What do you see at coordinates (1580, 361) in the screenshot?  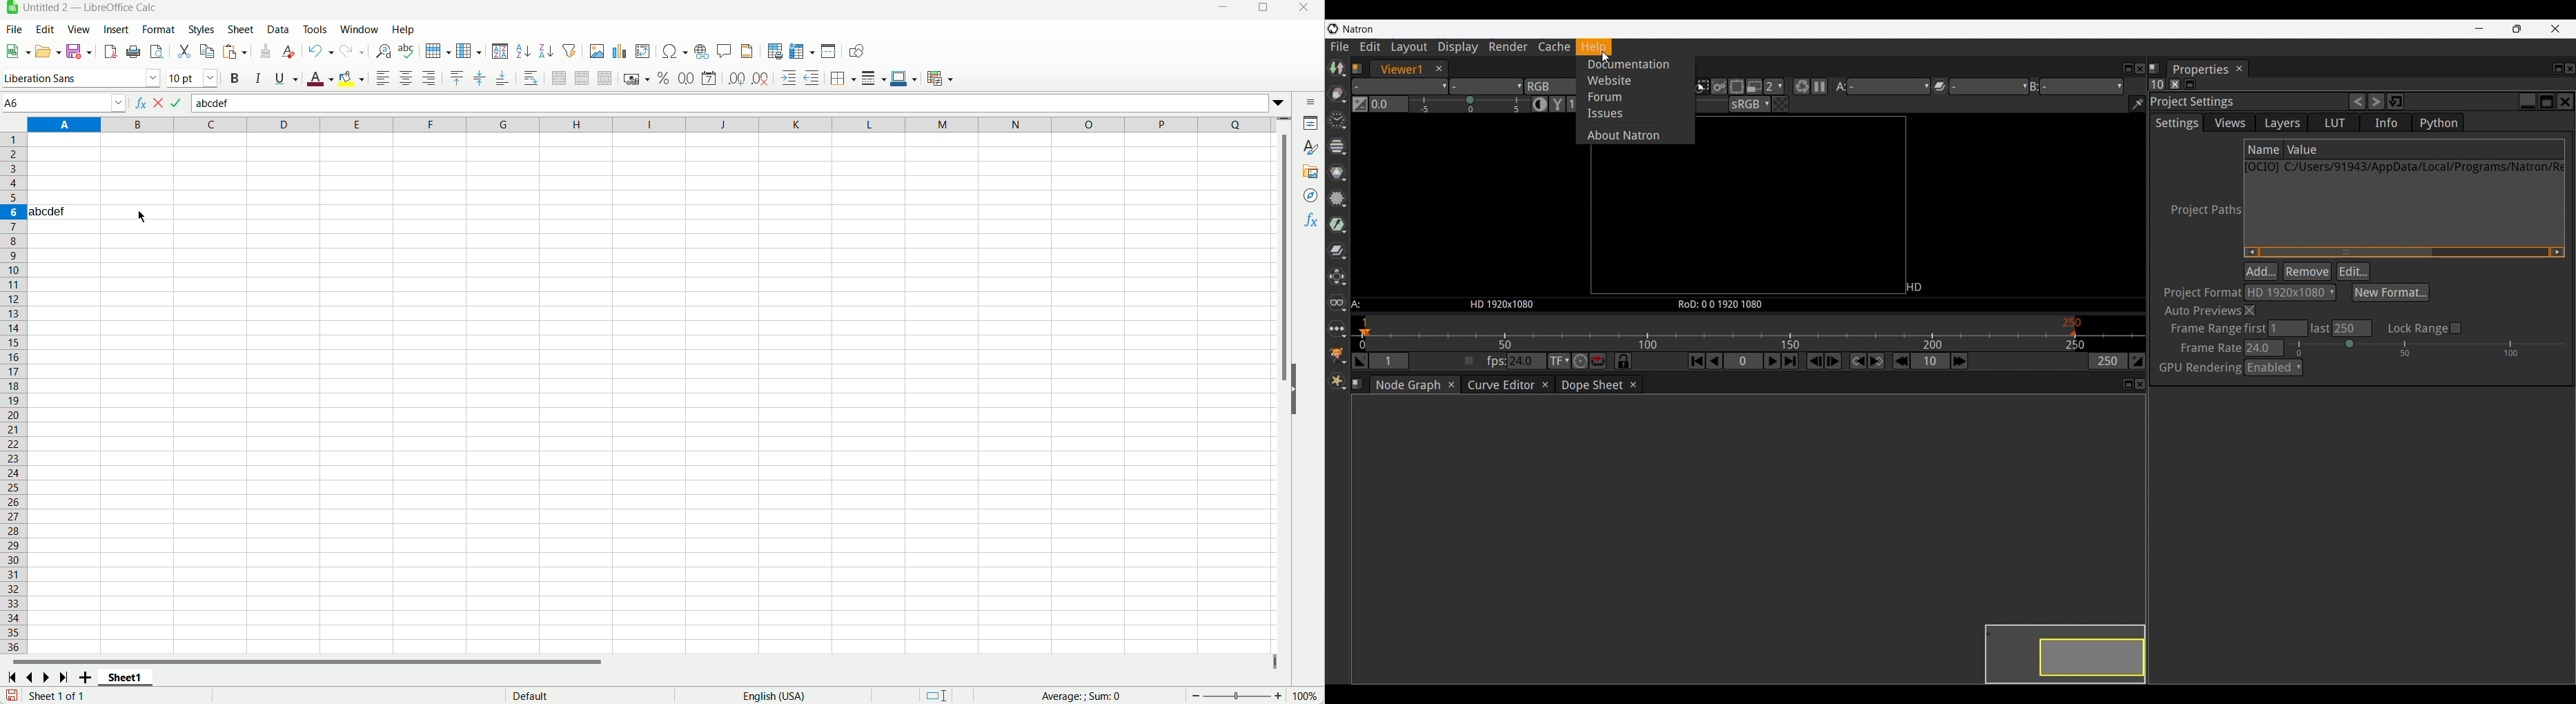 I see `Turbo mode` at bounding box center [1580, 361].